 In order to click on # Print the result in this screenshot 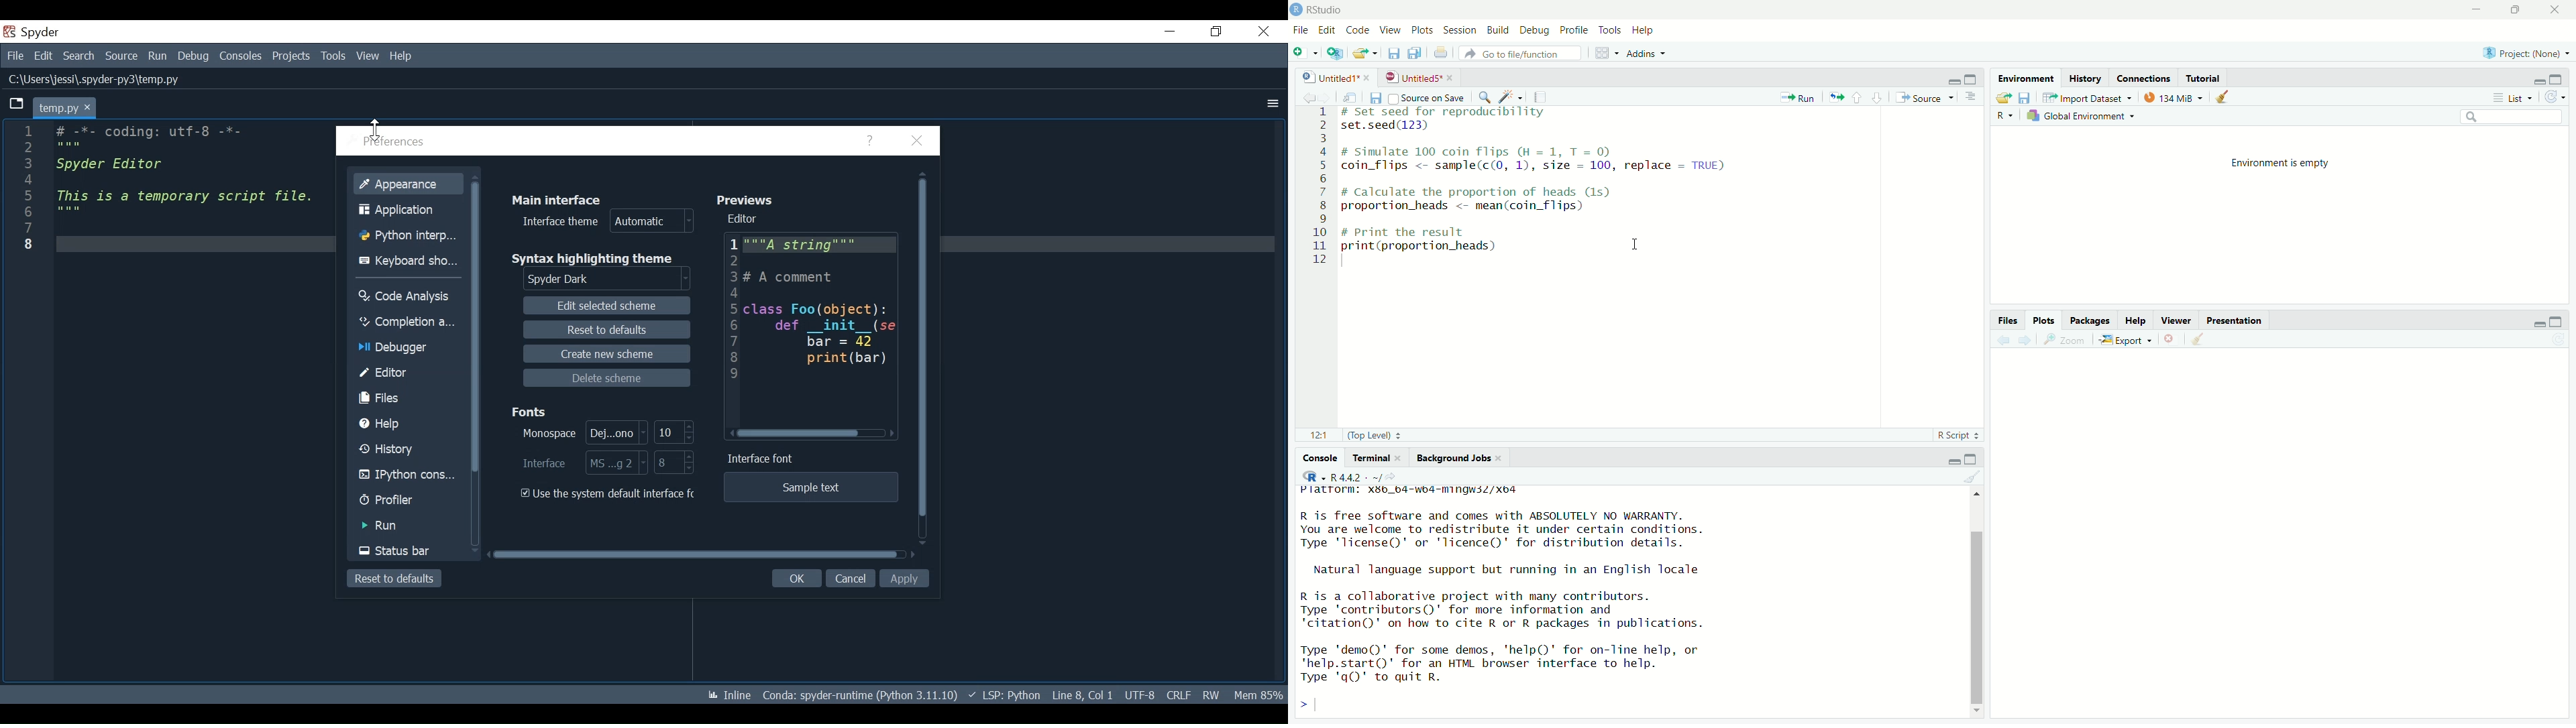, I will do `click(1417, 231)`.